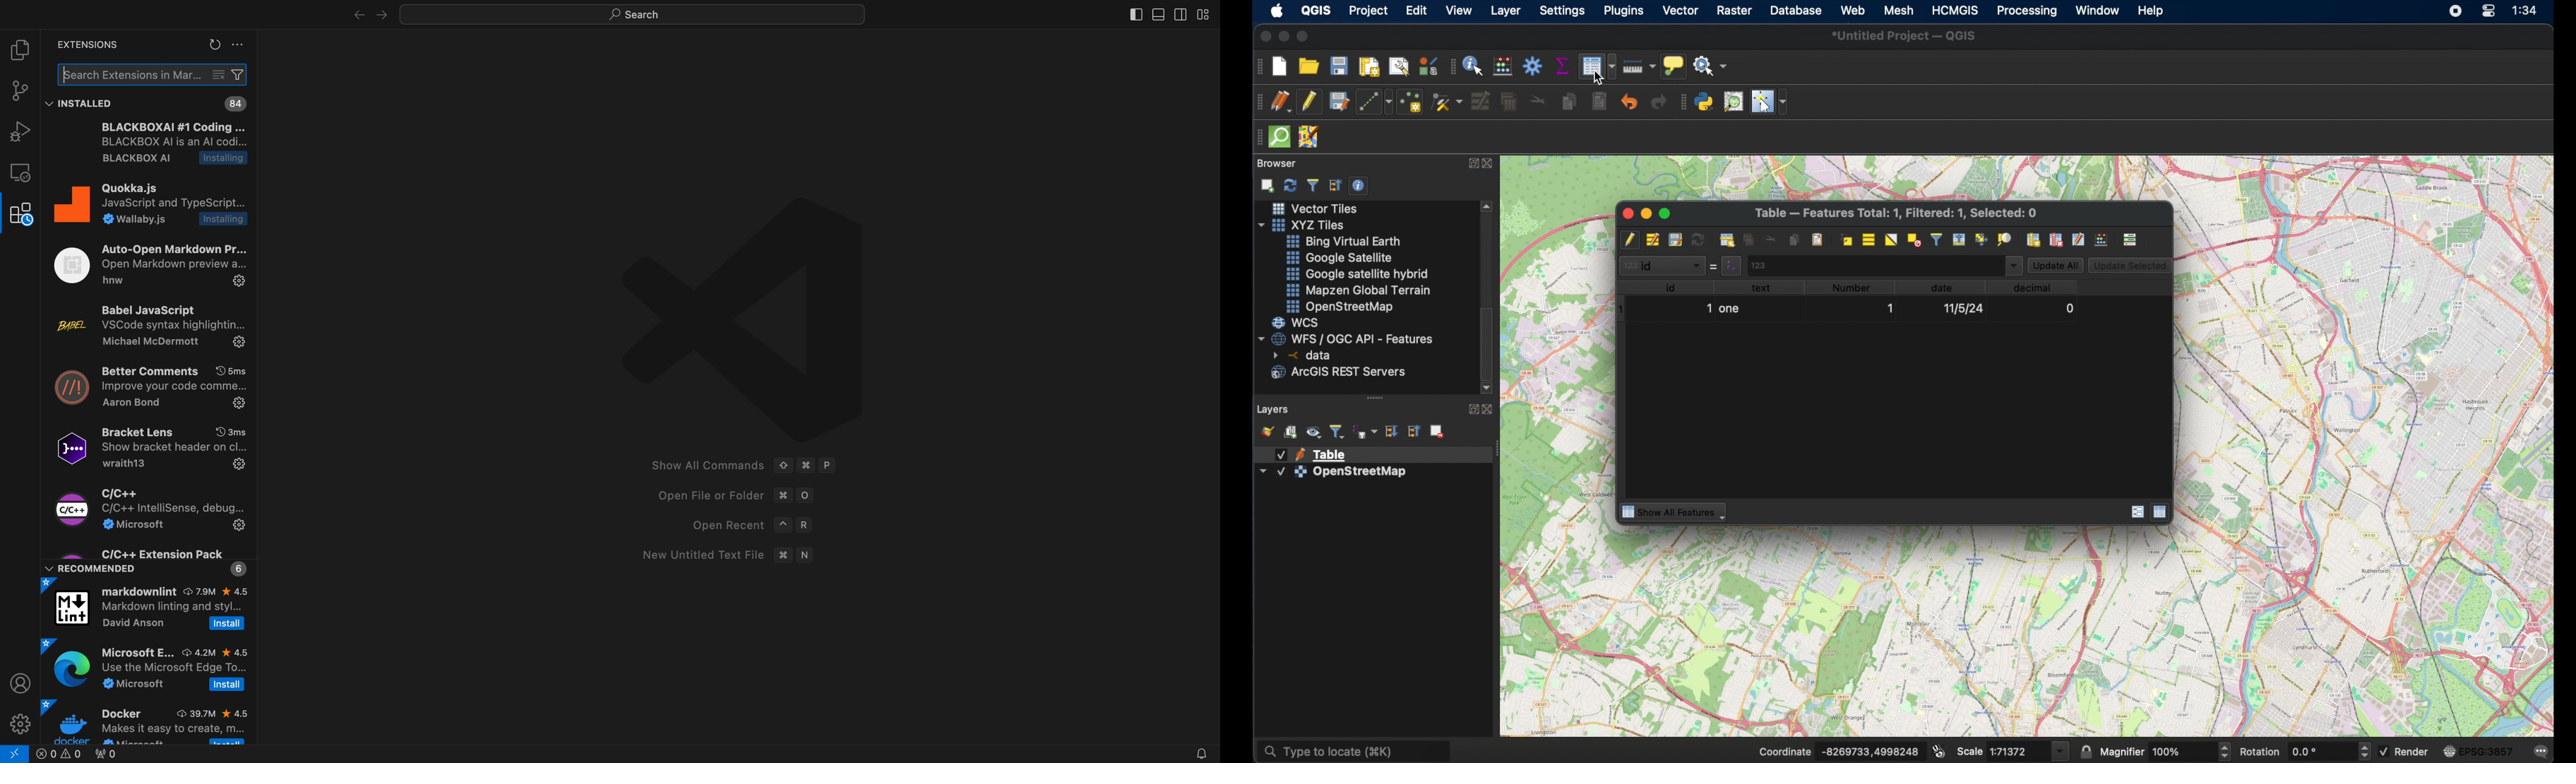 This screenshot has width=2576, height=784. I want to click on markdownlint © 7.9M * 45
Markdown linting and styl...
David Anson [Install, so click(147, 607).